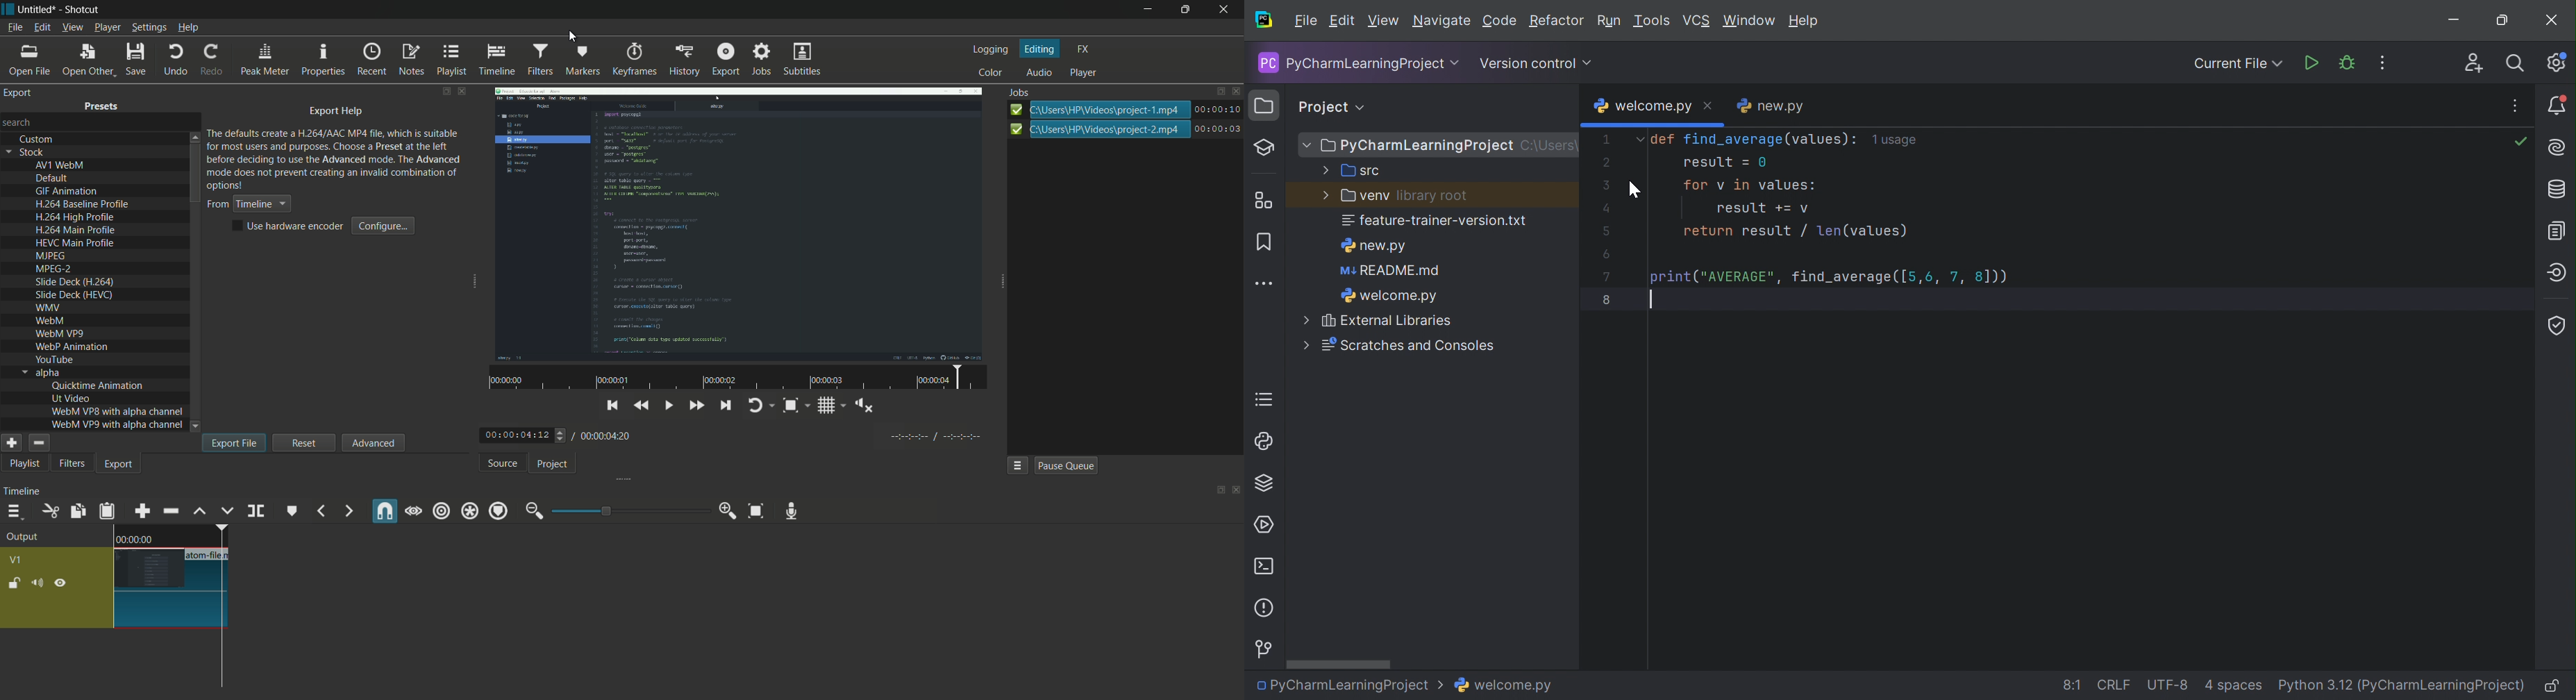 This screenshot has height=700, width=2576. I want to click on peak meter, so click(265, 61).